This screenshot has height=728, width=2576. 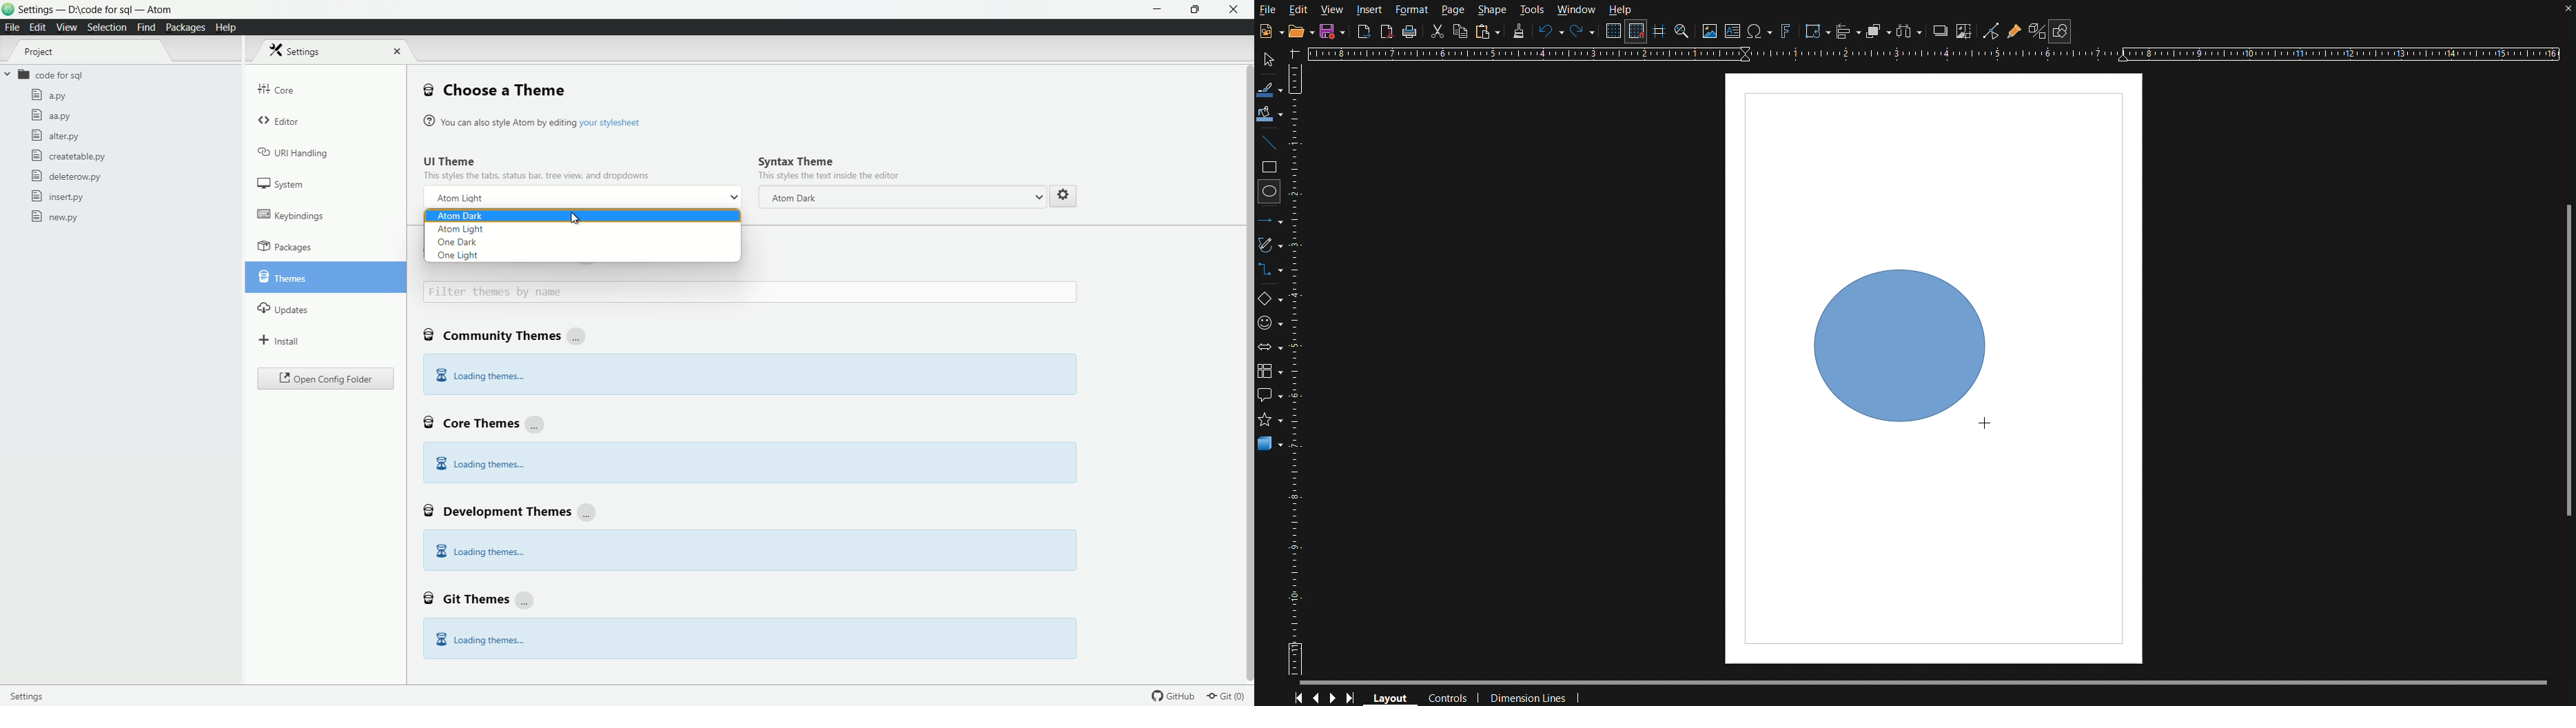 What do you see at coordinates (395, 51) in the screenshot?
I see `close` at bounding box center [395, 51].